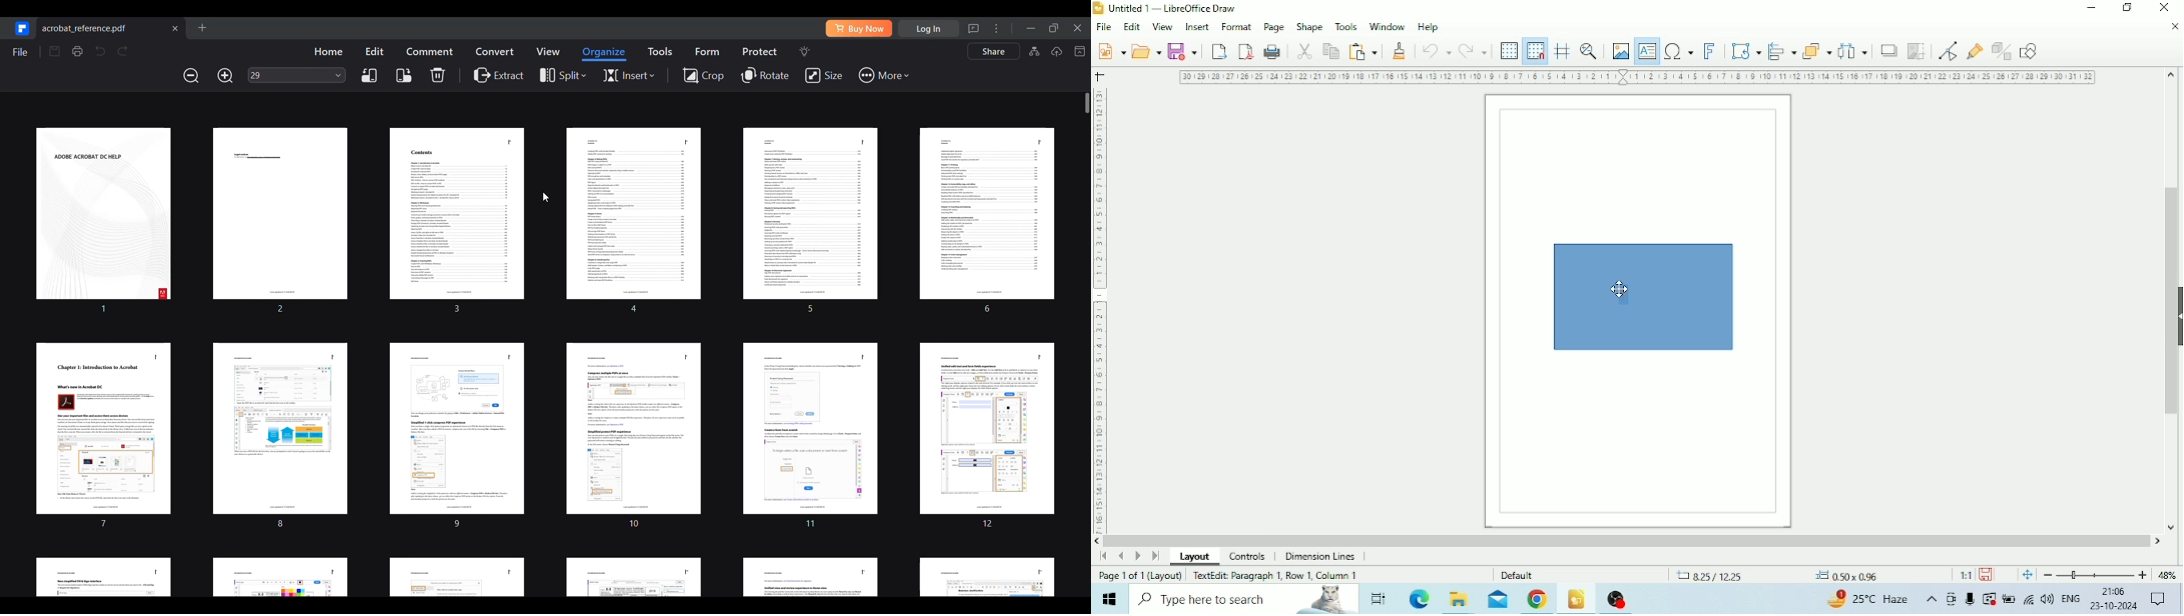 The height and width of the screenshot is (616, 2184). I want to click on Display Grid, so click(1510, 51).